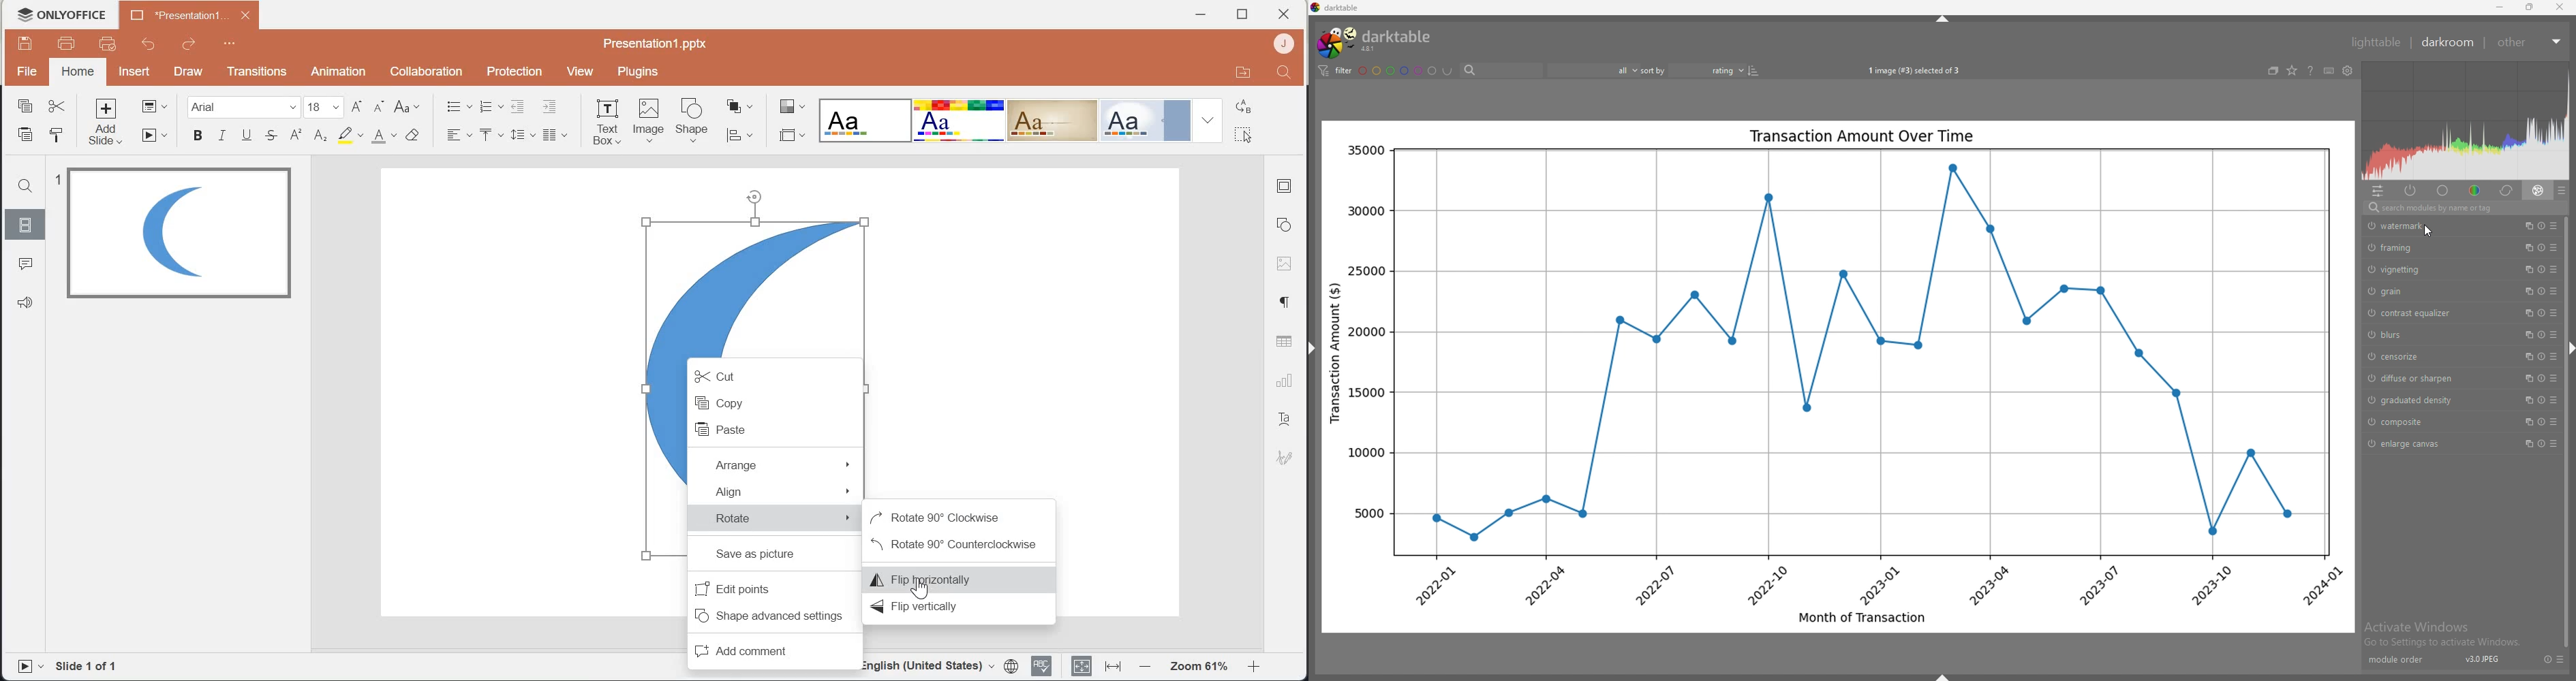 The width and height of the screenshot is (2576, 700). I want to click on Zoom 61%, so click(1198, 667).